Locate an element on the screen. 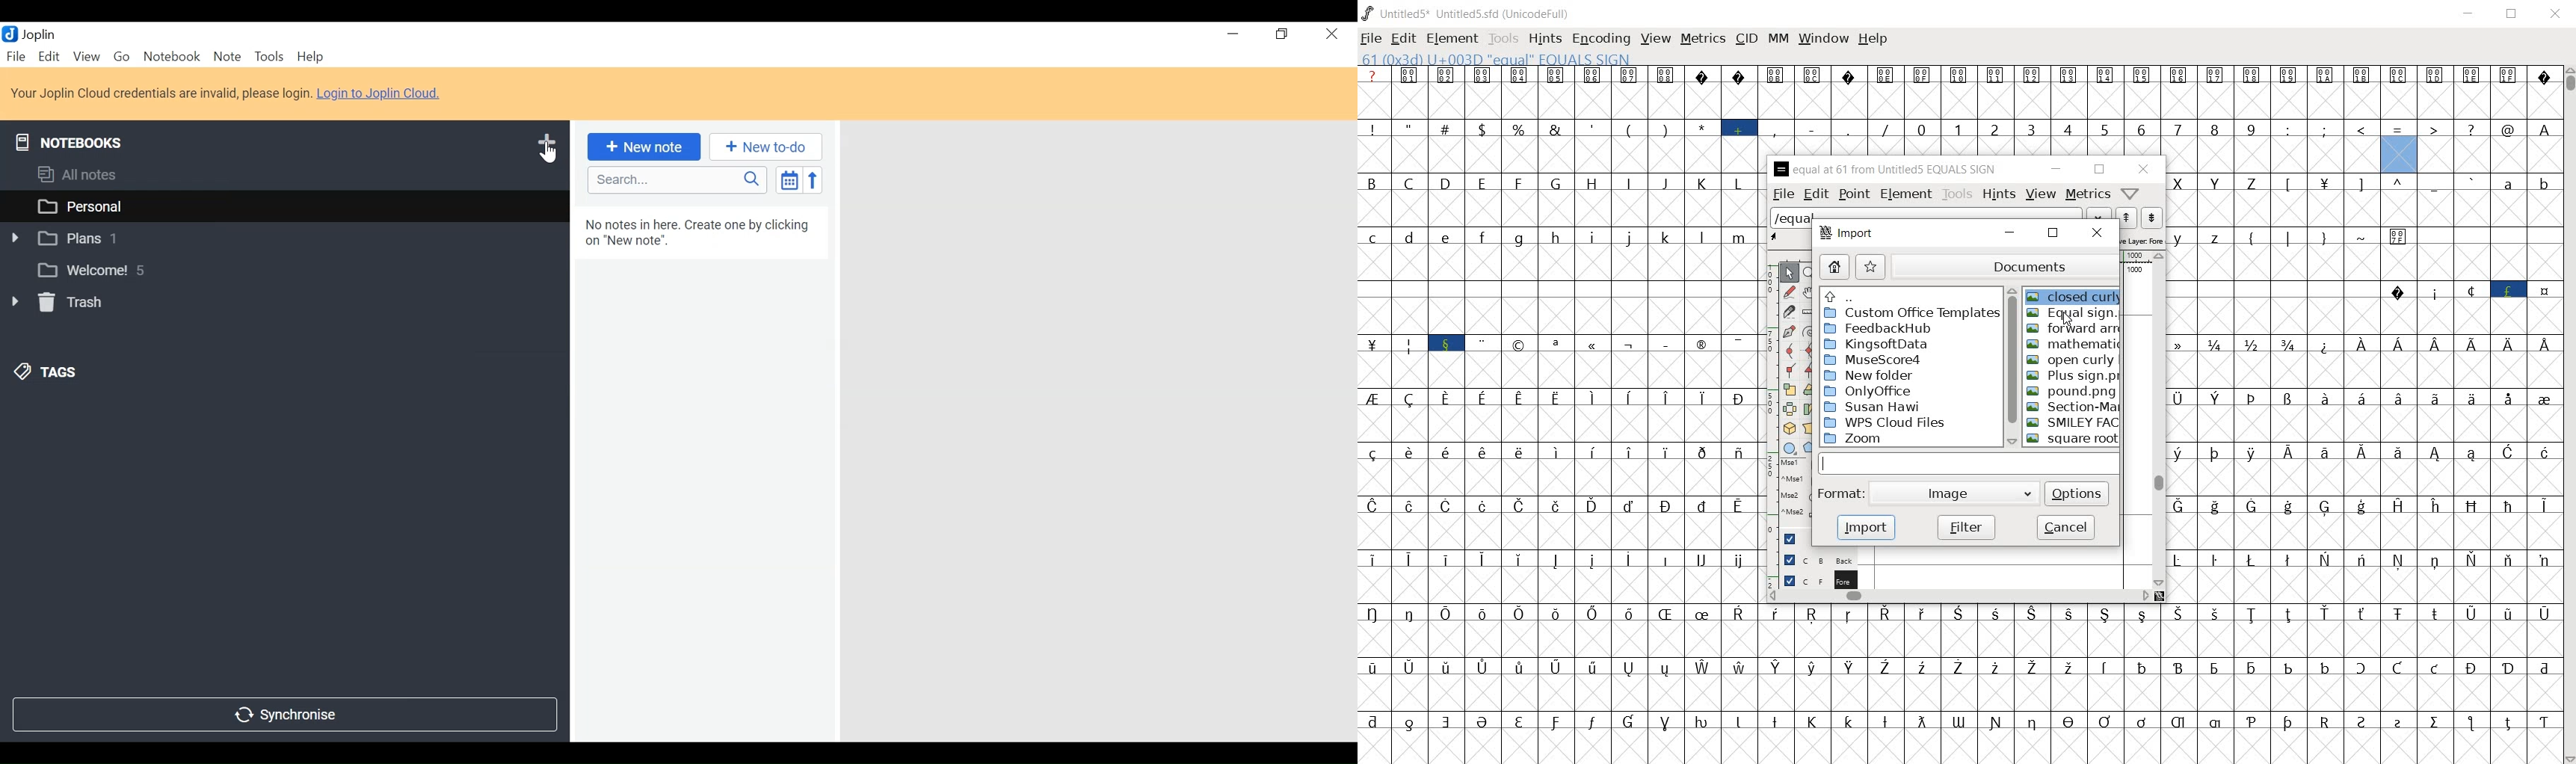 The image size is (2576, 784). Tags is located at coordinates (43, 371).